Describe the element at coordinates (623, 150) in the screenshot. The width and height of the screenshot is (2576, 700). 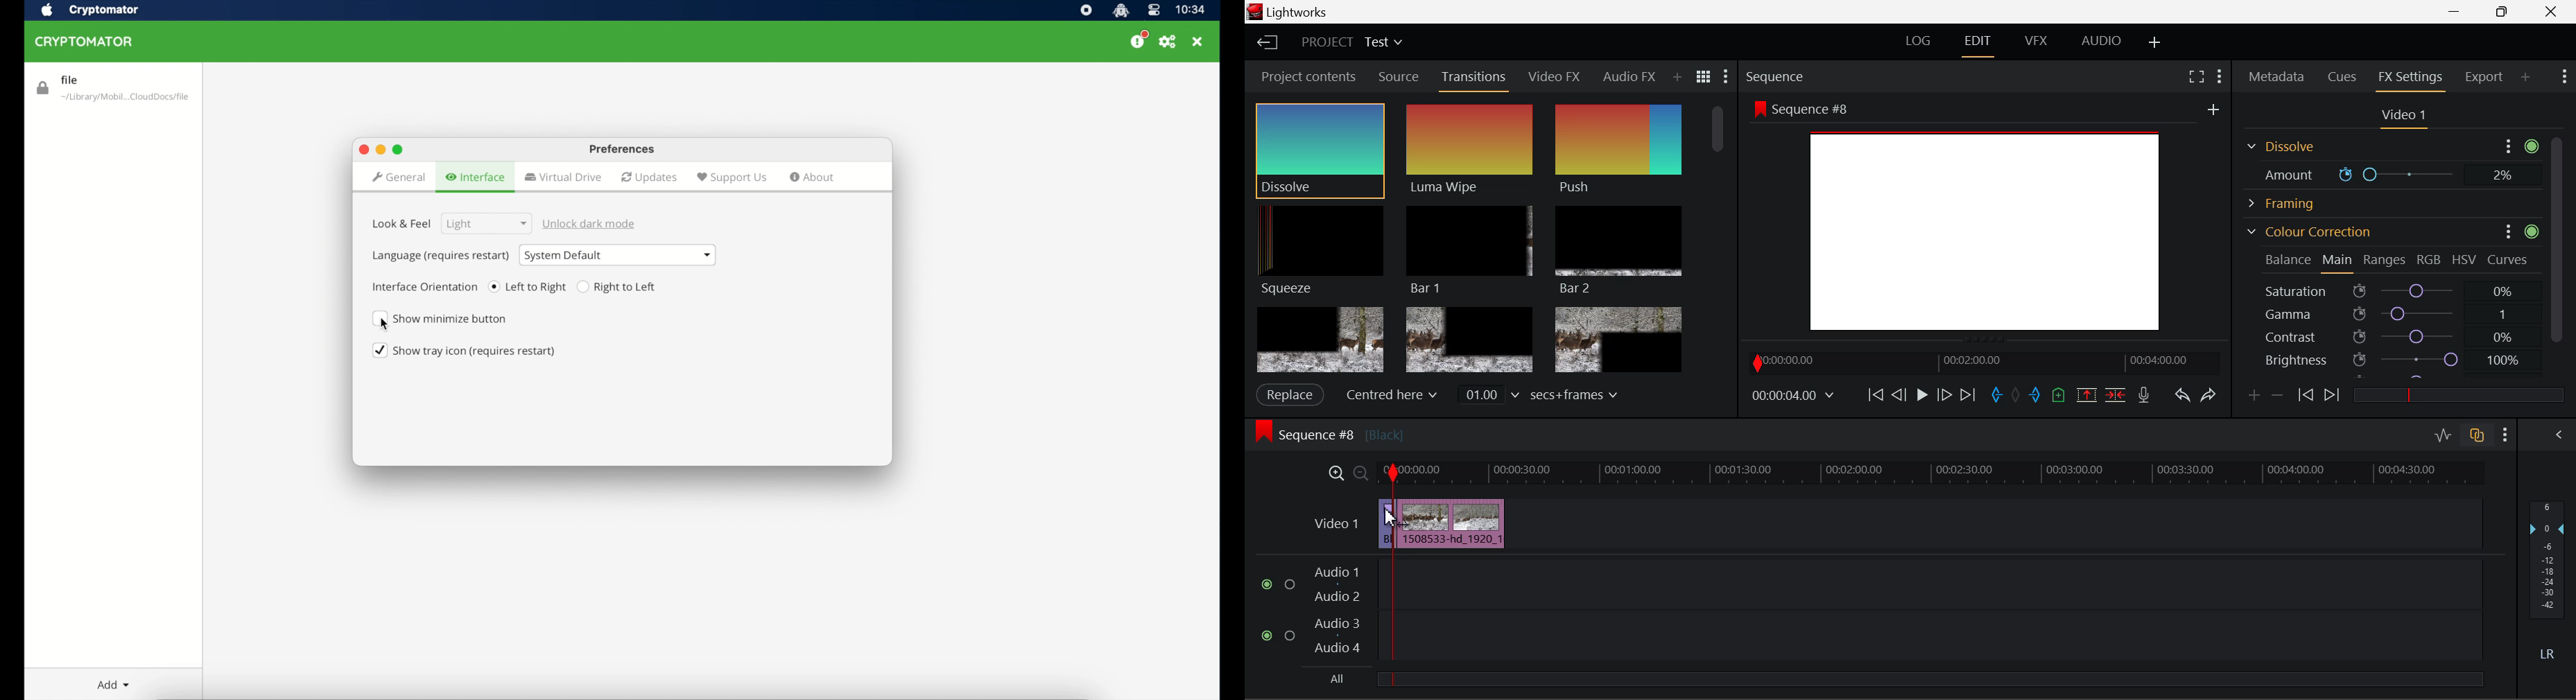
I see `preferences` at that location.